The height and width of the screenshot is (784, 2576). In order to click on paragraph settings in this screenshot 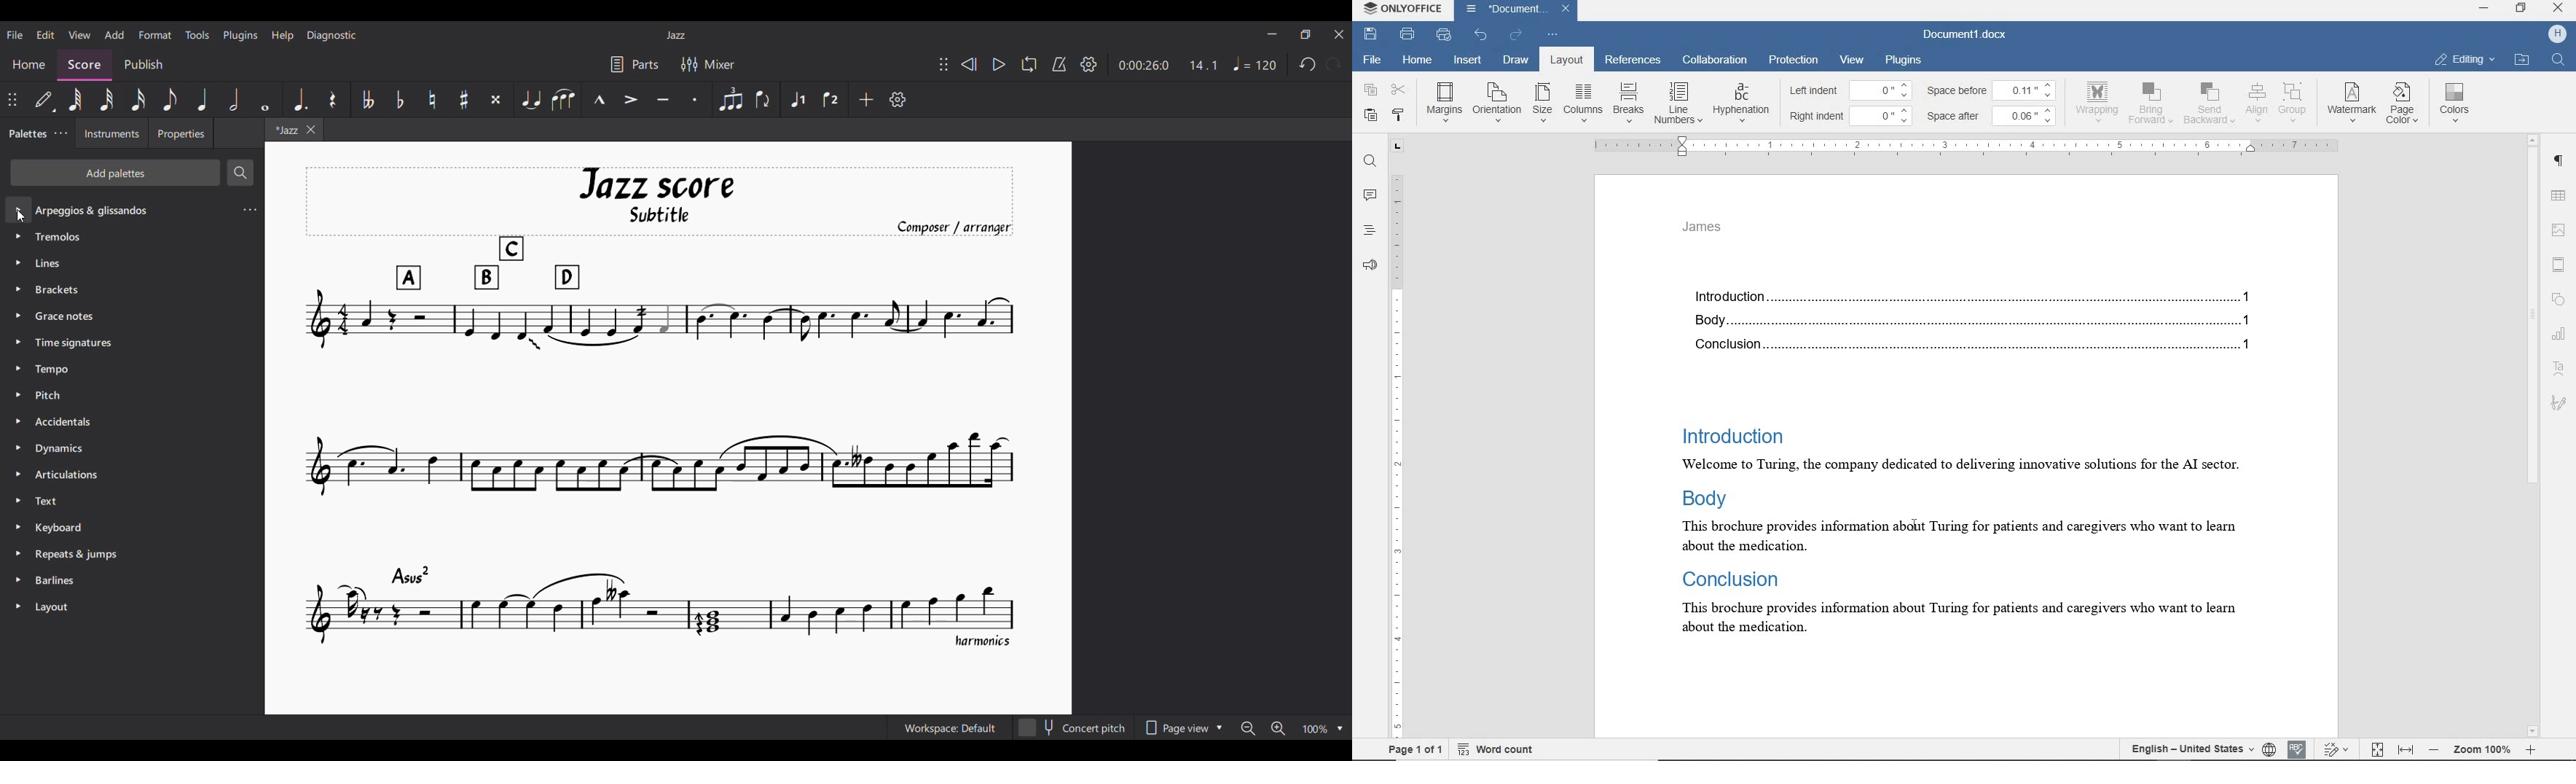, I will do `click(2561, 164)`.